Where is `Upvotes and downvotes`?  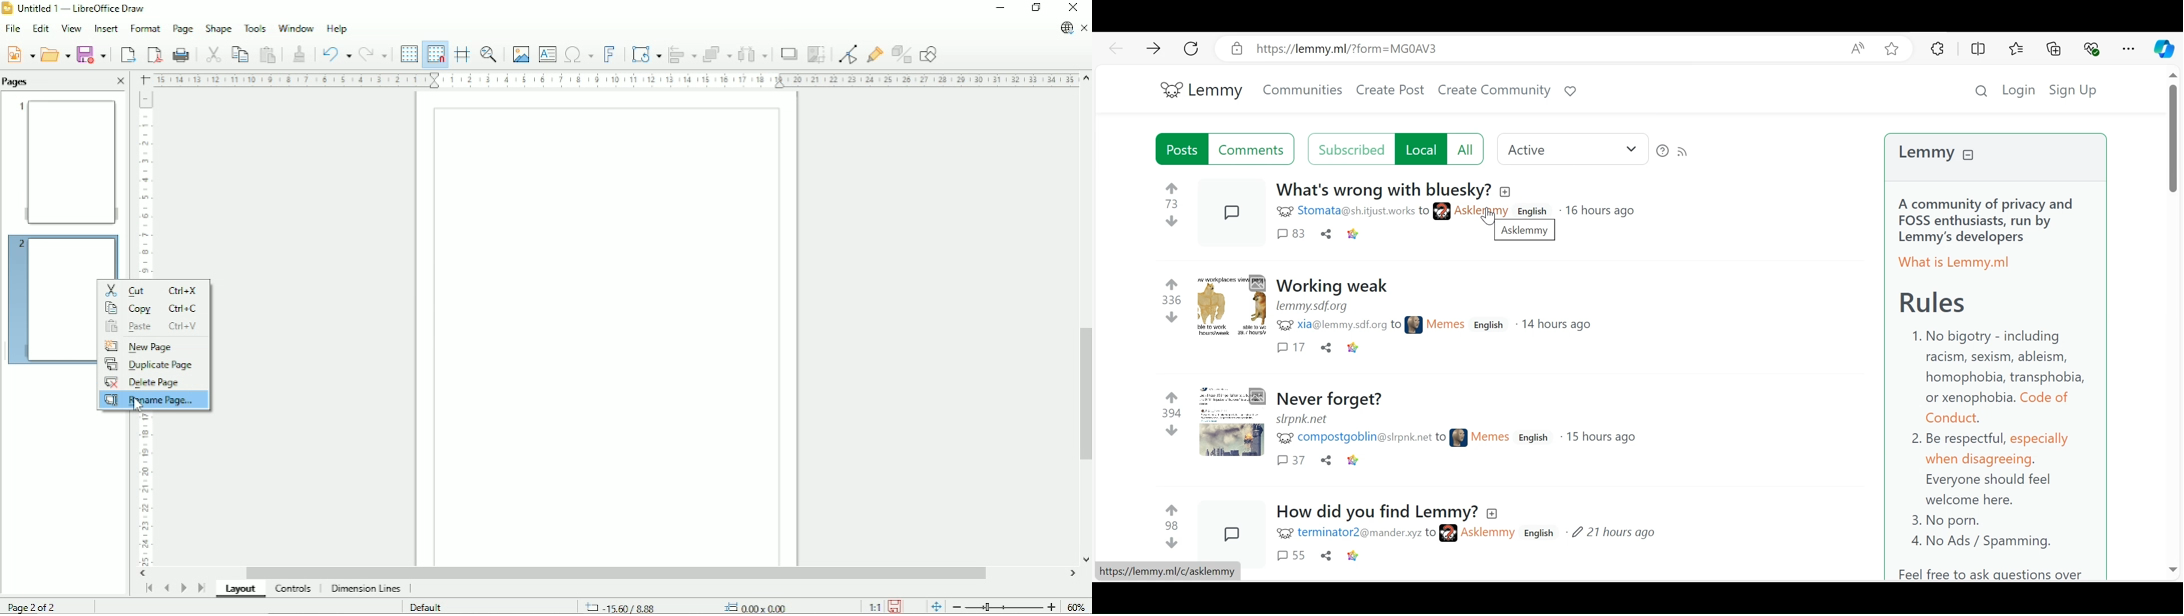 Upvotes and downvotes is located at coordinates (1173, 415).